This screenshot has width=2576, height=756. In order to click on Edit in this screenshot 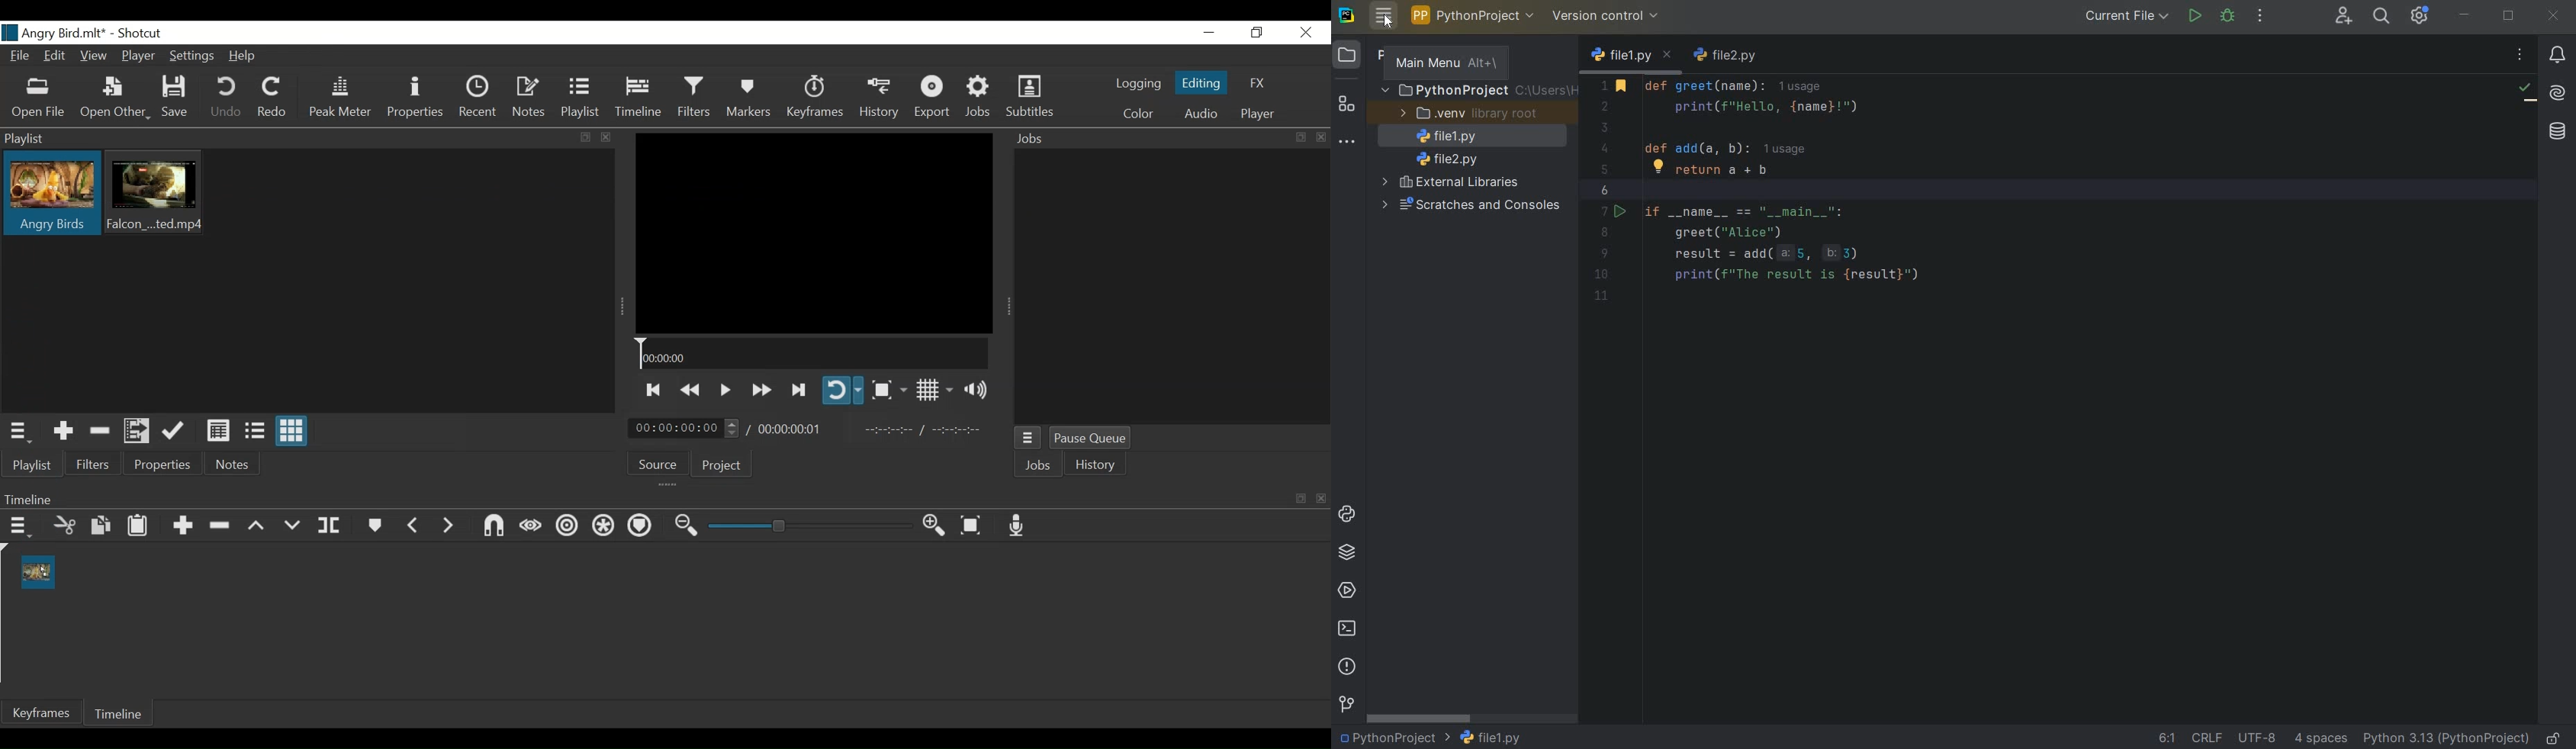, I will do `click(55, 57)`.